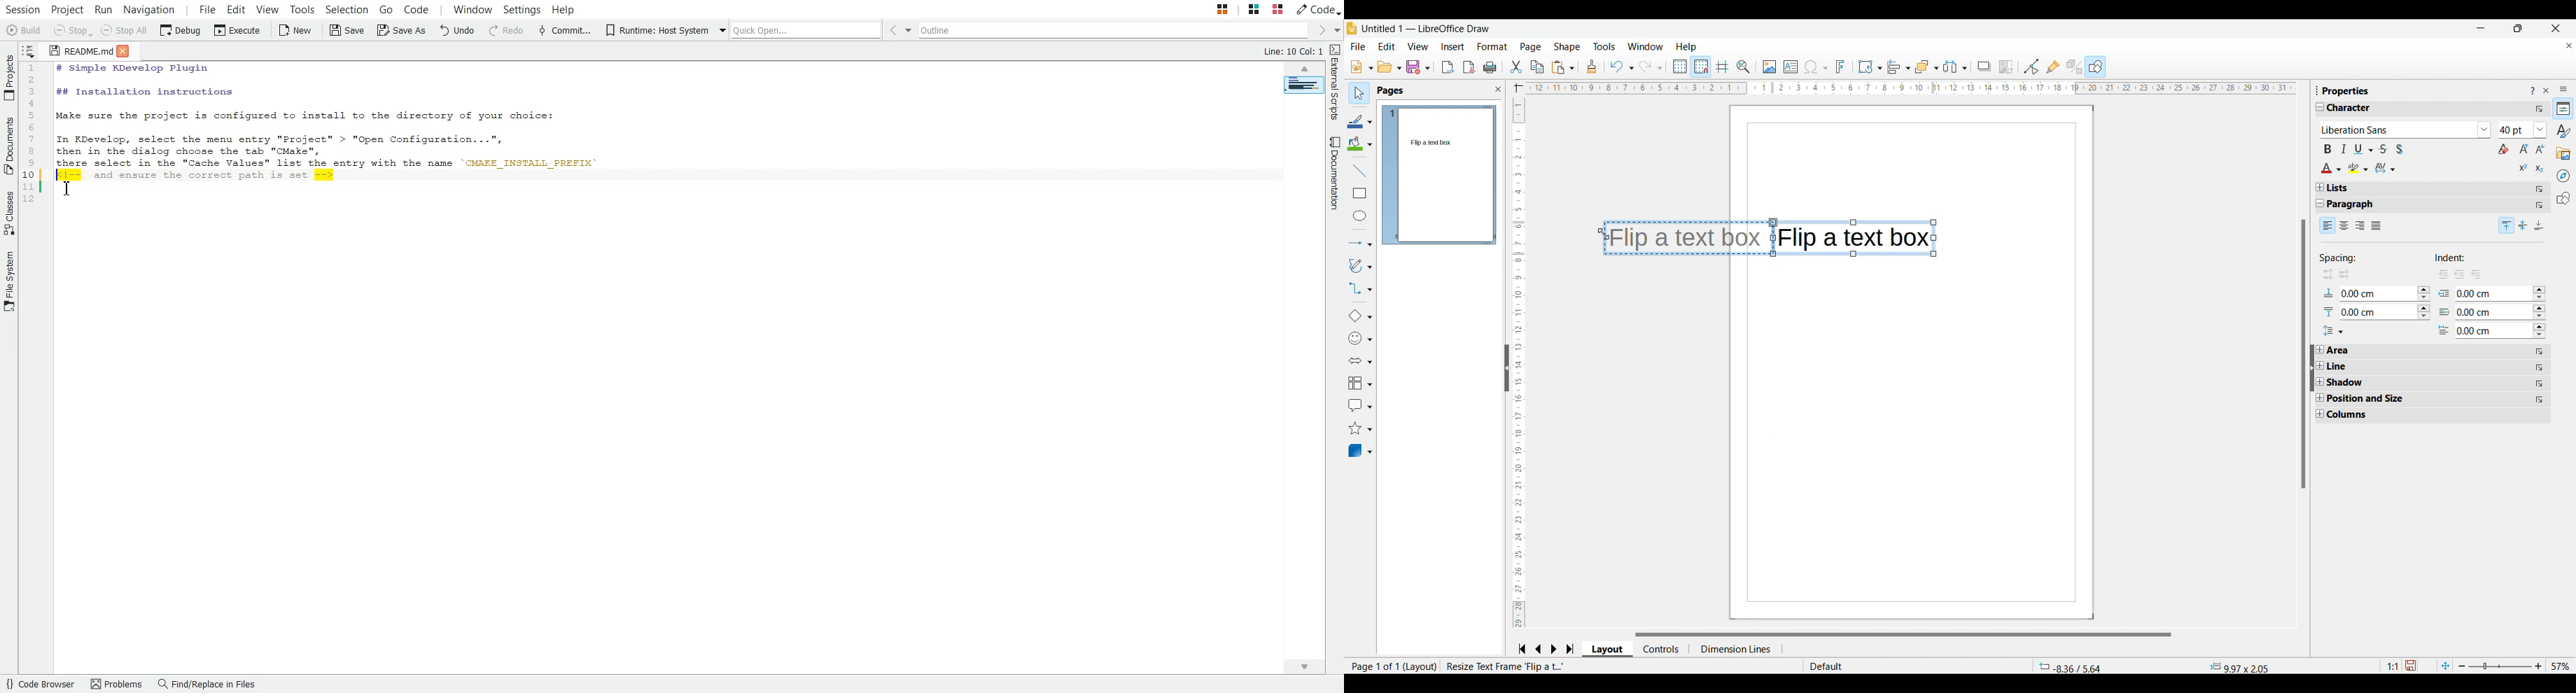  What do you see at coordinates (281, 136) in the screenshot?
I see `In KDevelop, select the menu entry "Project" > "Open Configuation . ..",` at bounding box center [281, 136].